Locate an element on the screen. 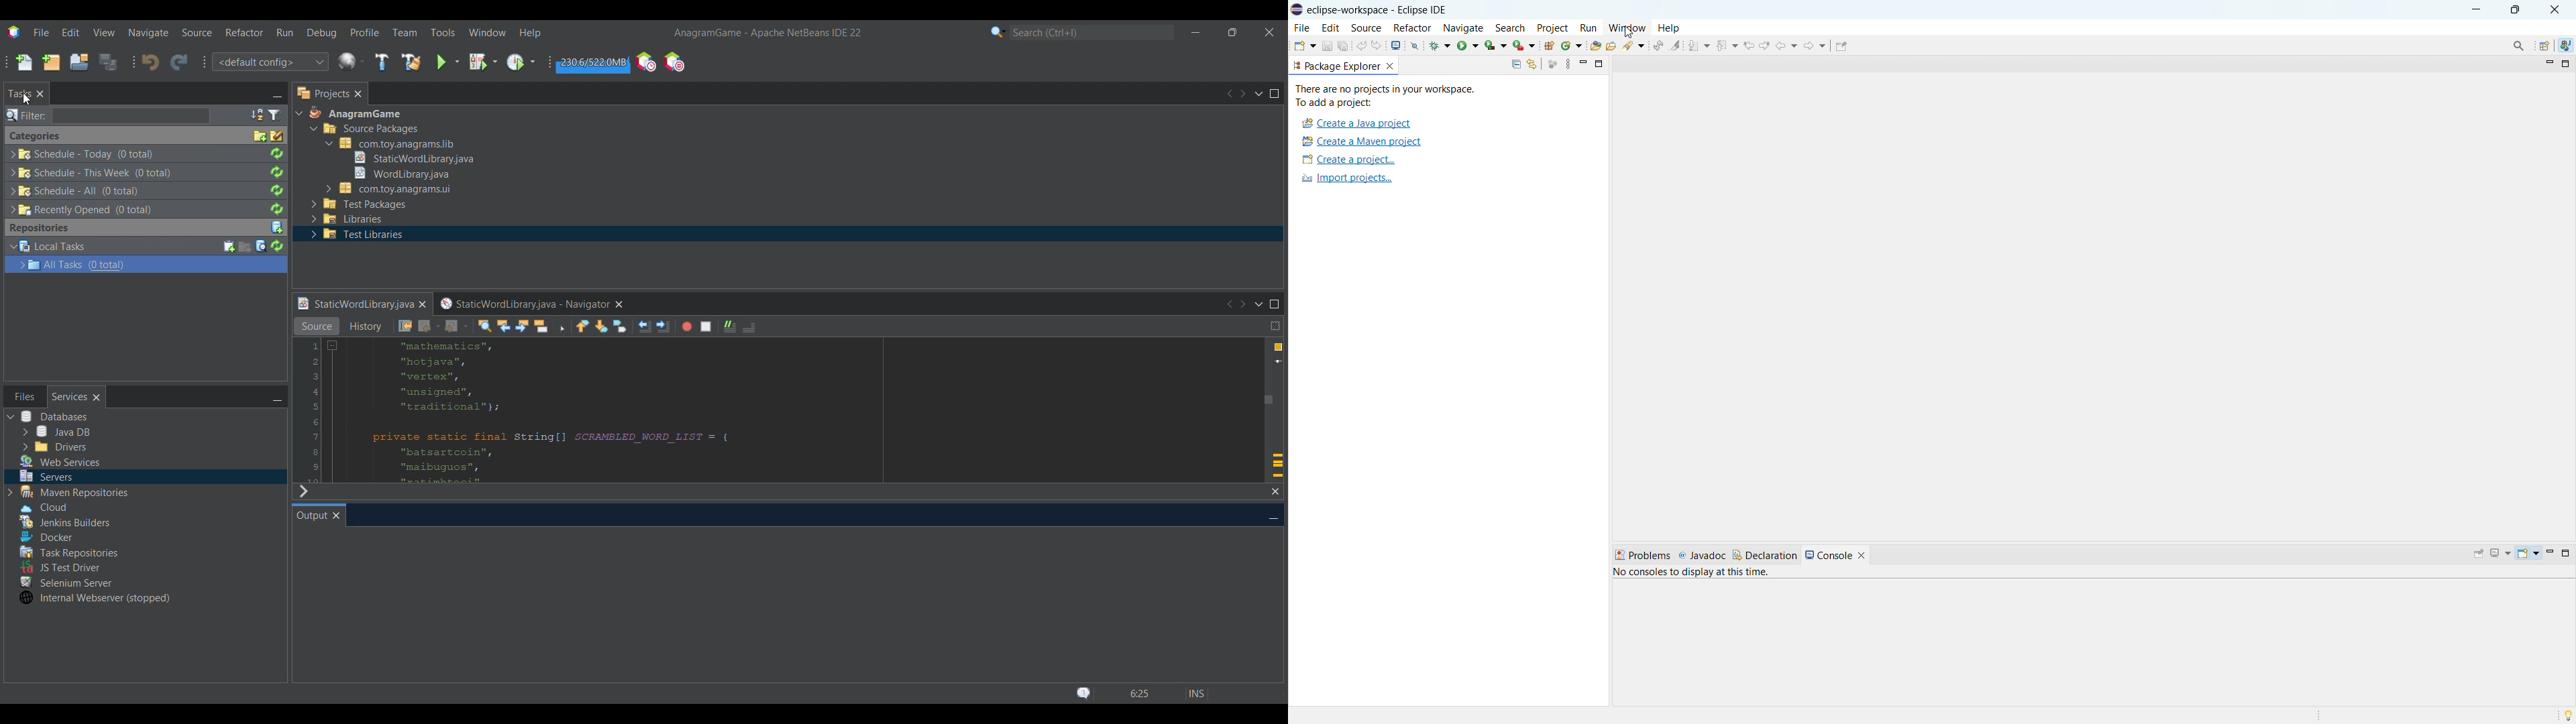 This screenshot has height=728, width=2576. problems is located at coordinates (1642, 554).